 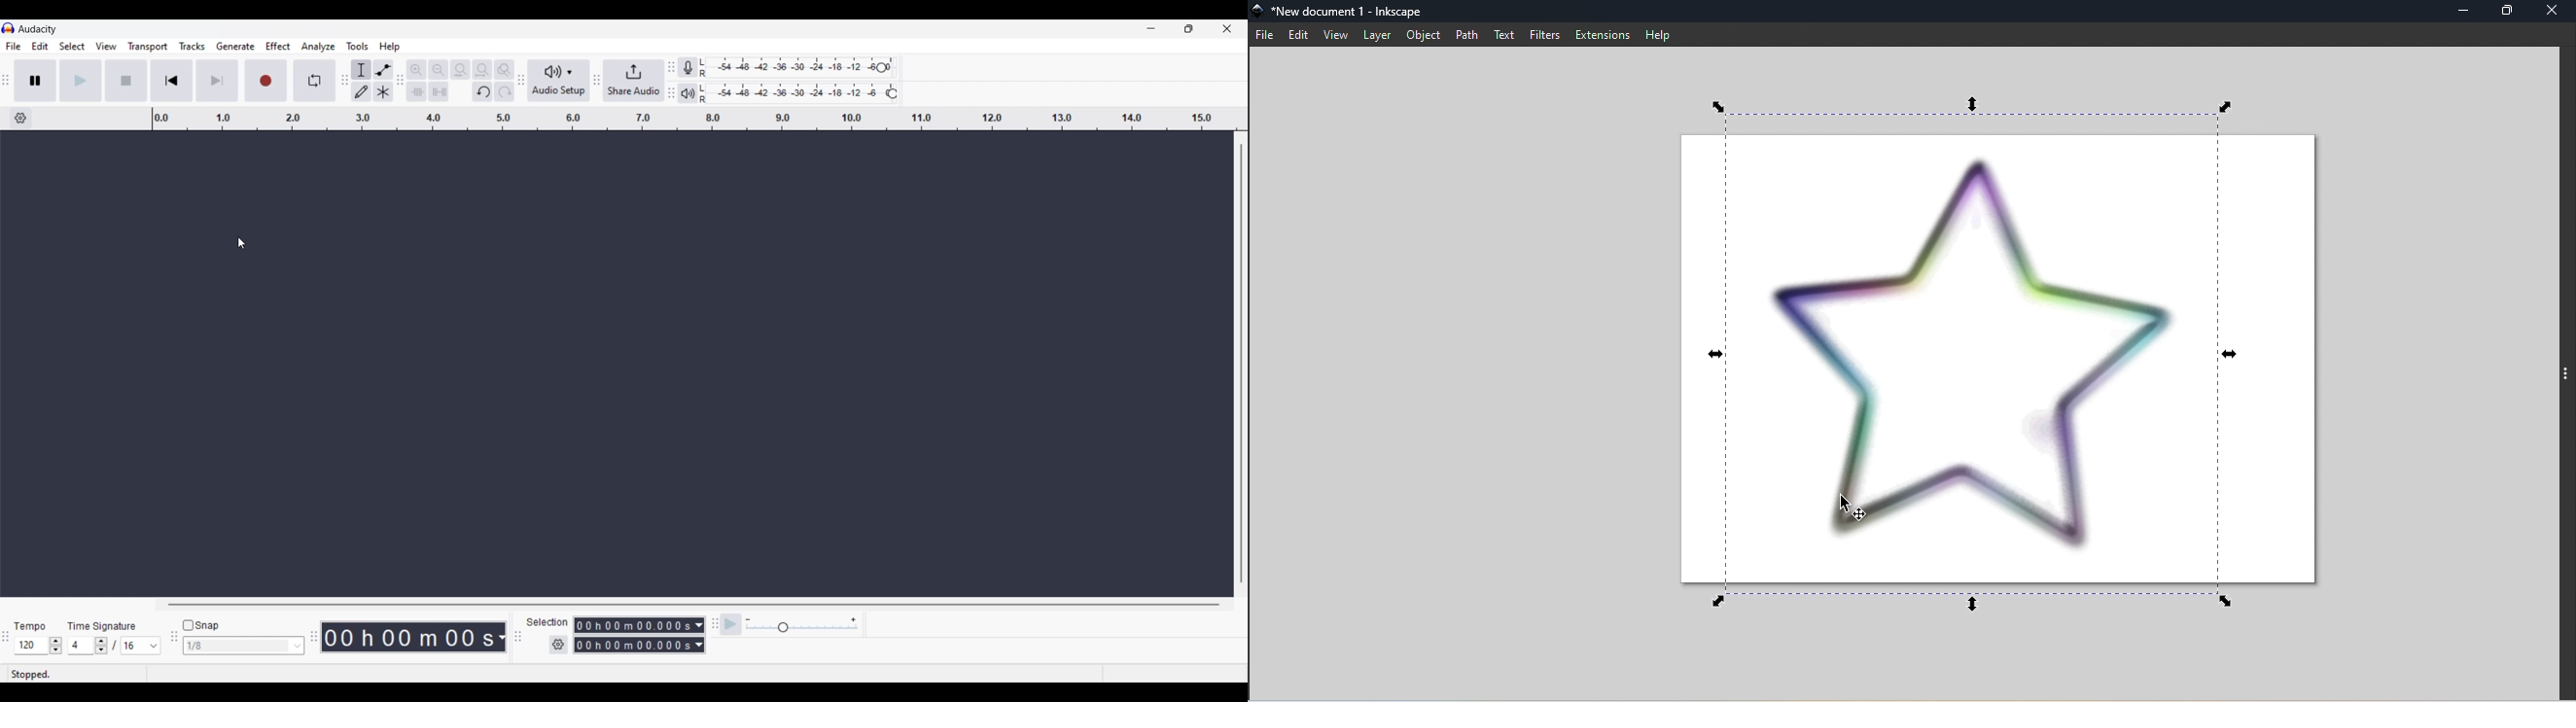 I want to click on Change playback level, so click(x=893, y=94).